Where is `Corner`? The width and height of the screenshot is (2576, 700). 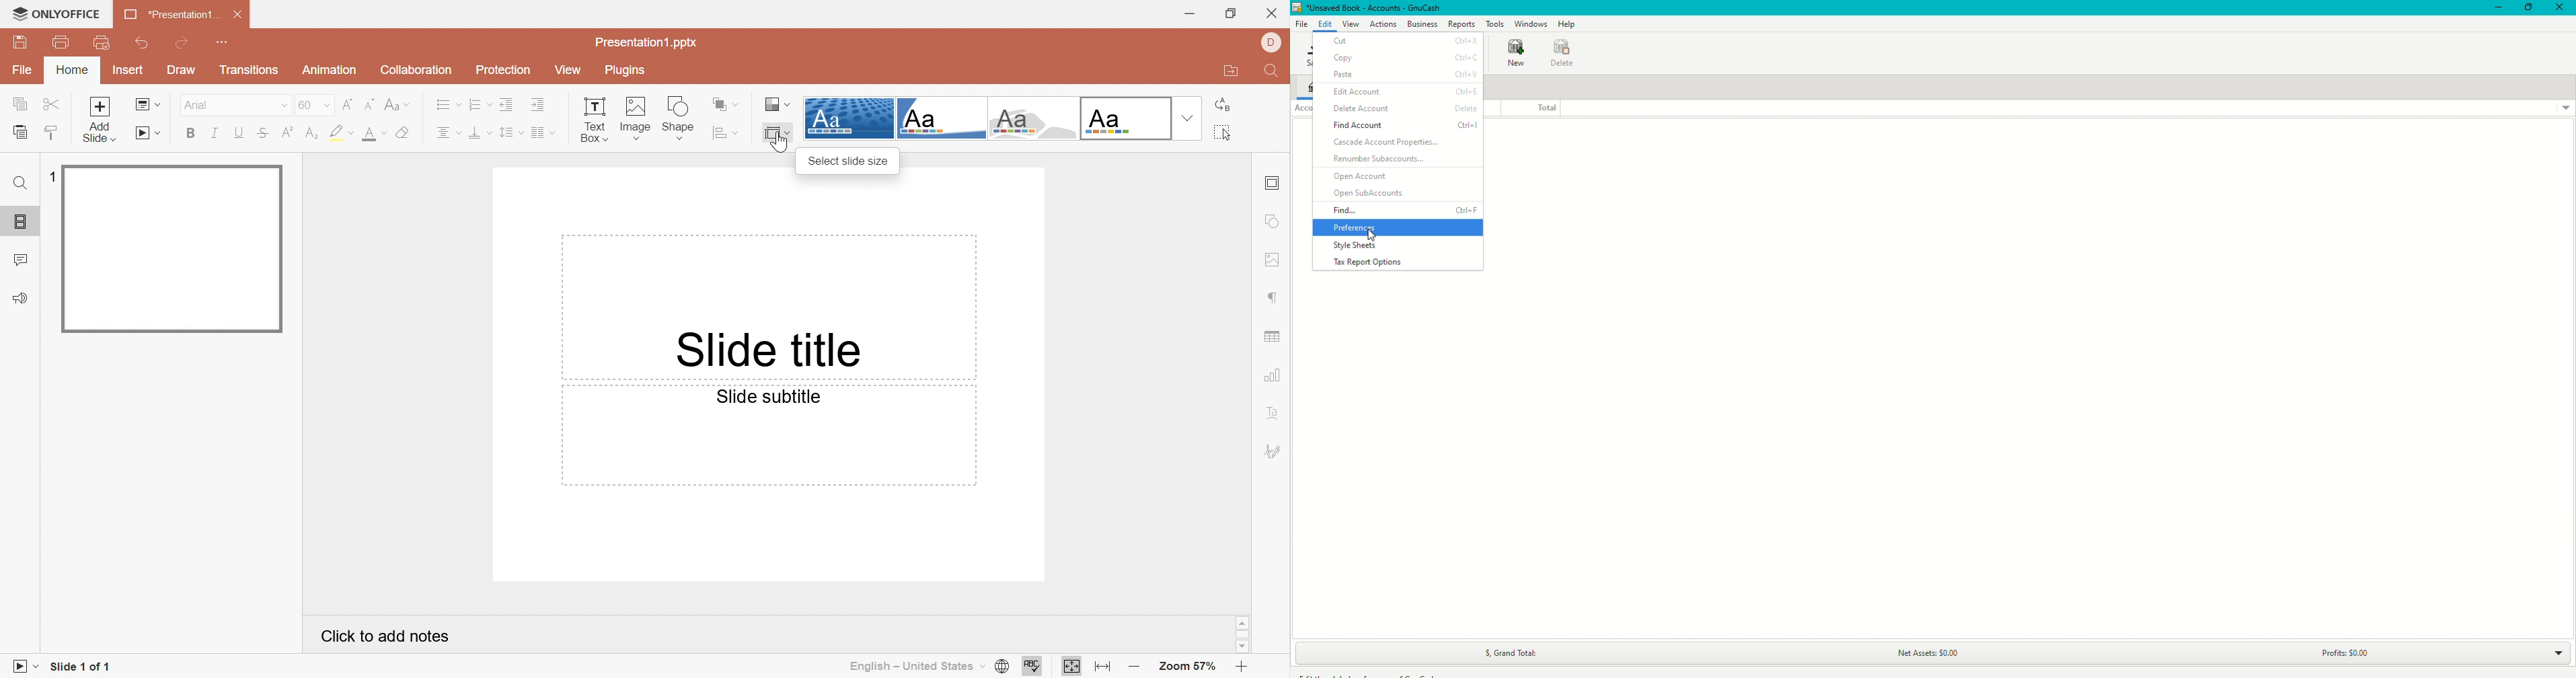 Corner is located at coordinates (941, 118).